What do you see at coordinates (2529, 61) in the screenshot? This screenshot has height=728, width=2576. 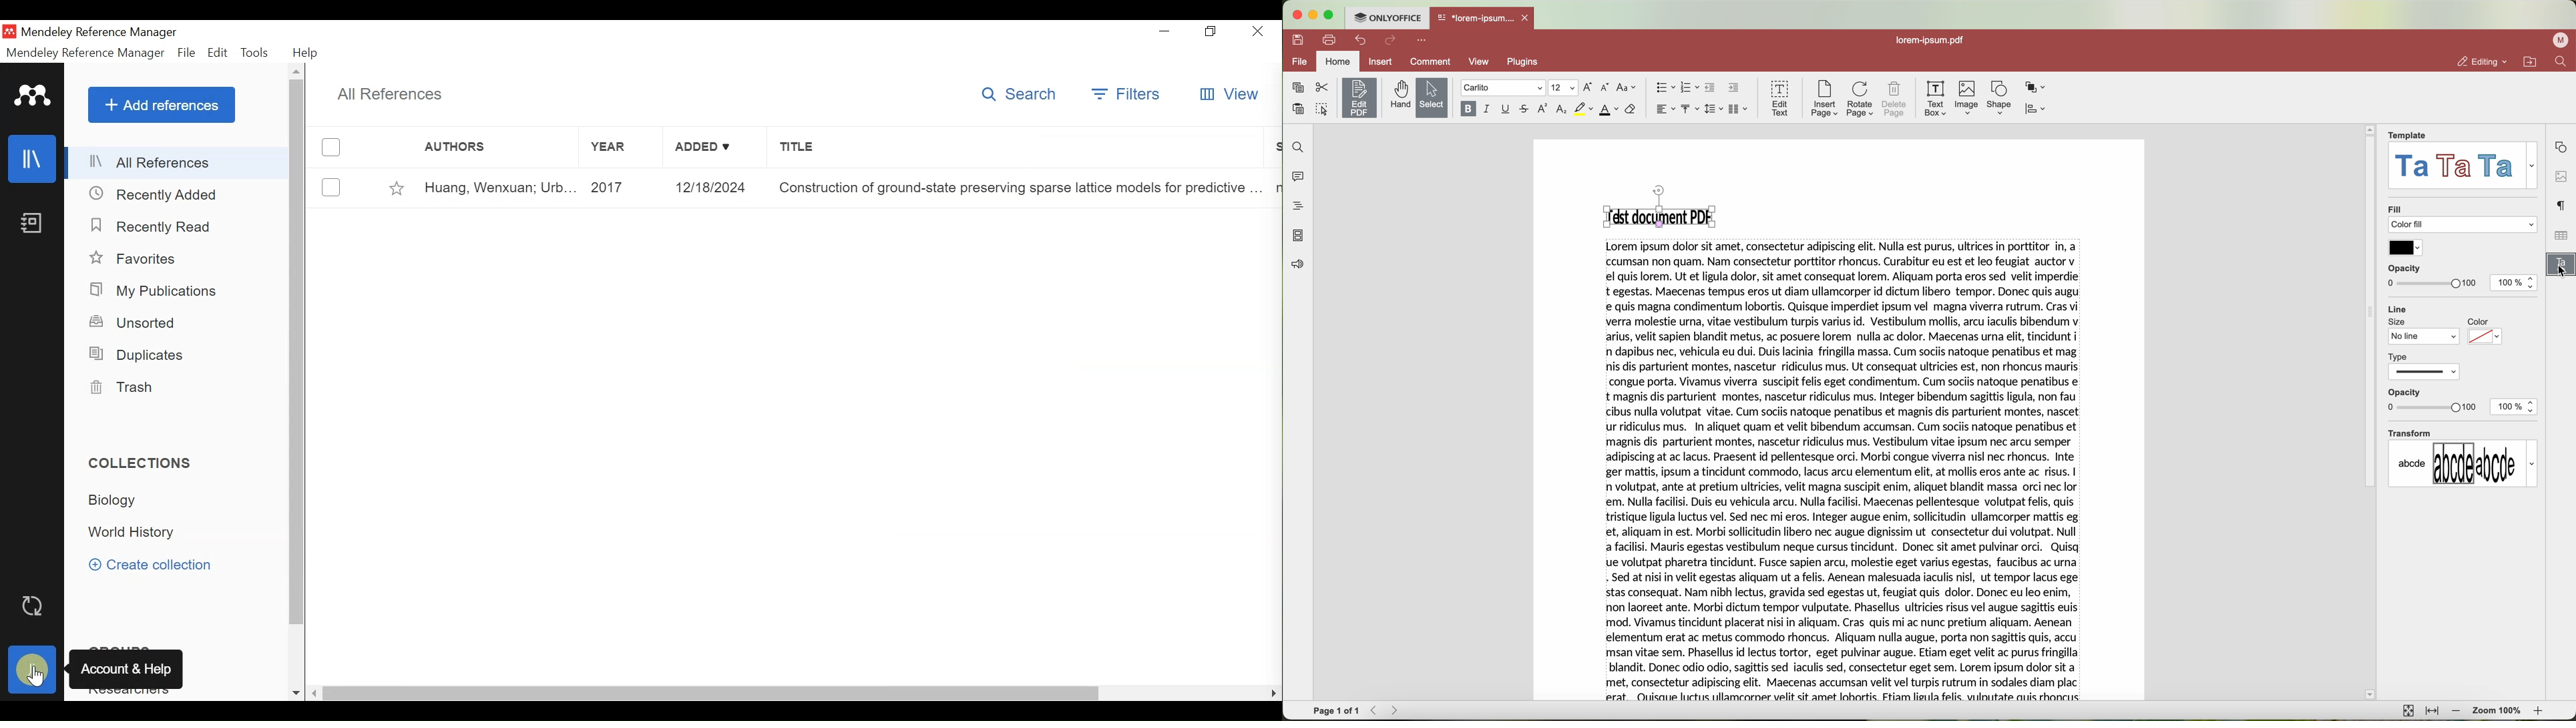 I see `open file location` at bounding box center [2529, 61].